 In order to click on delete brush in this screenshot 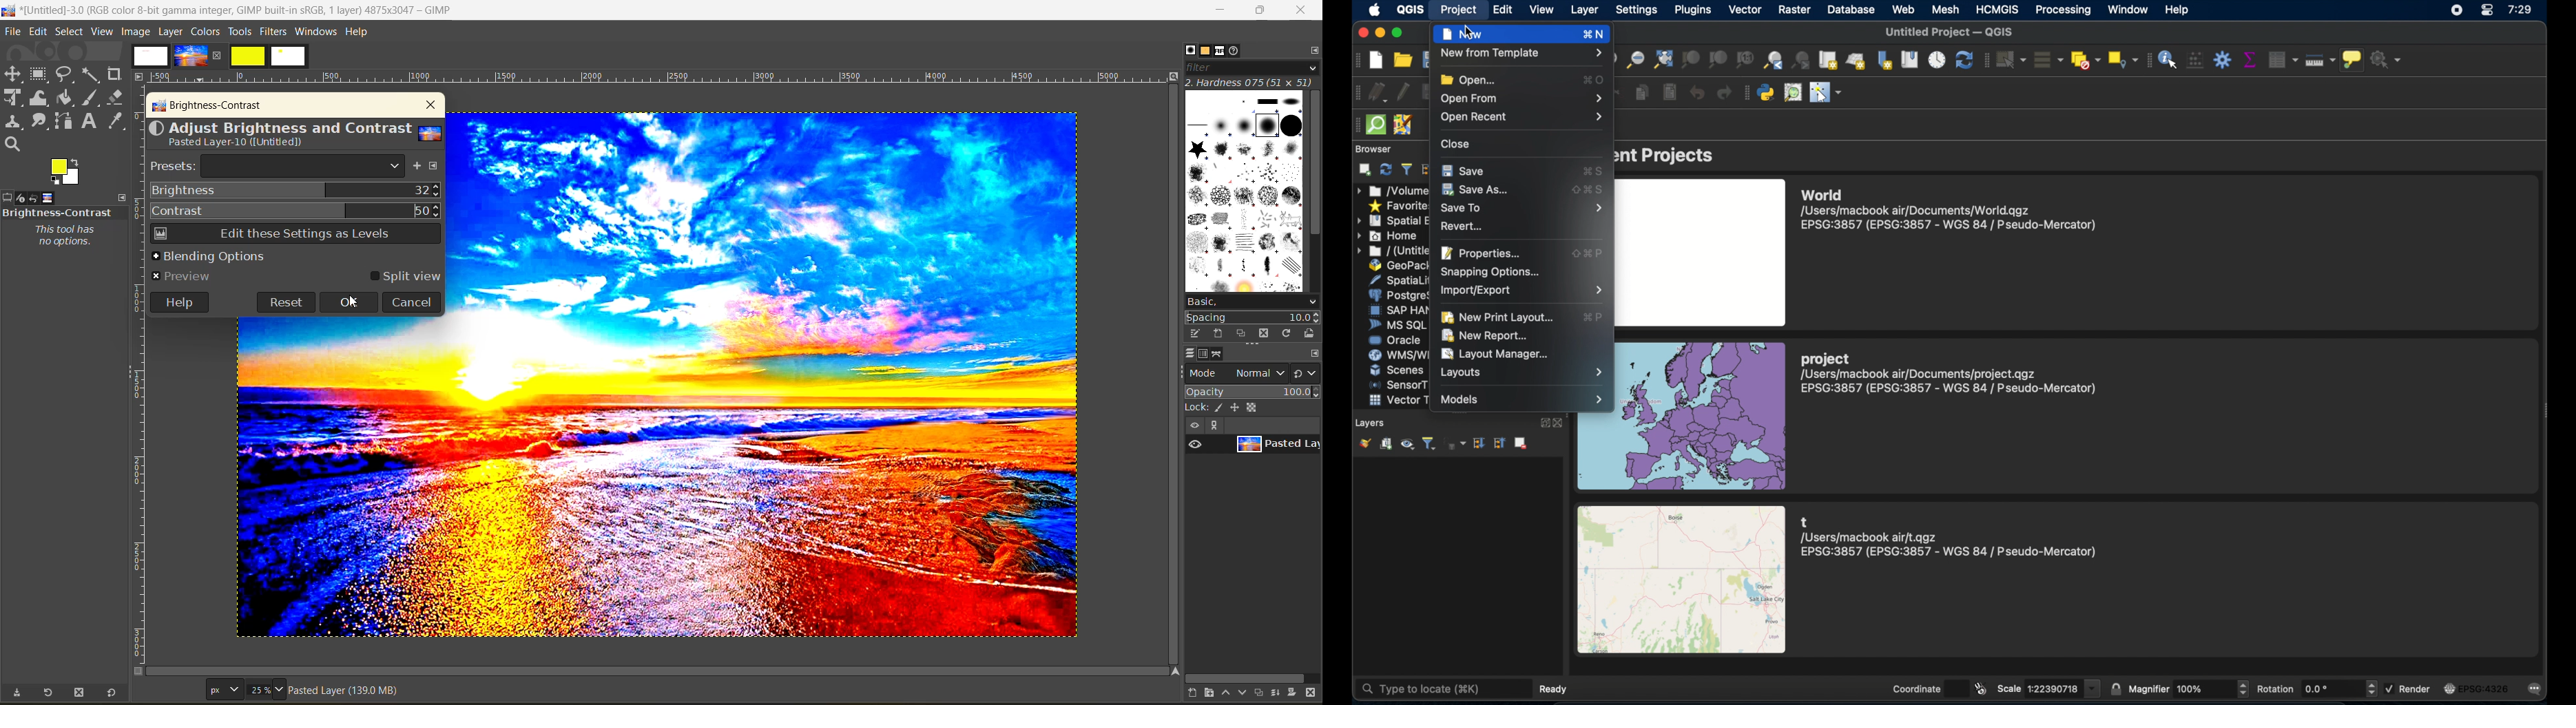, I will do `click(1267, 335)`.